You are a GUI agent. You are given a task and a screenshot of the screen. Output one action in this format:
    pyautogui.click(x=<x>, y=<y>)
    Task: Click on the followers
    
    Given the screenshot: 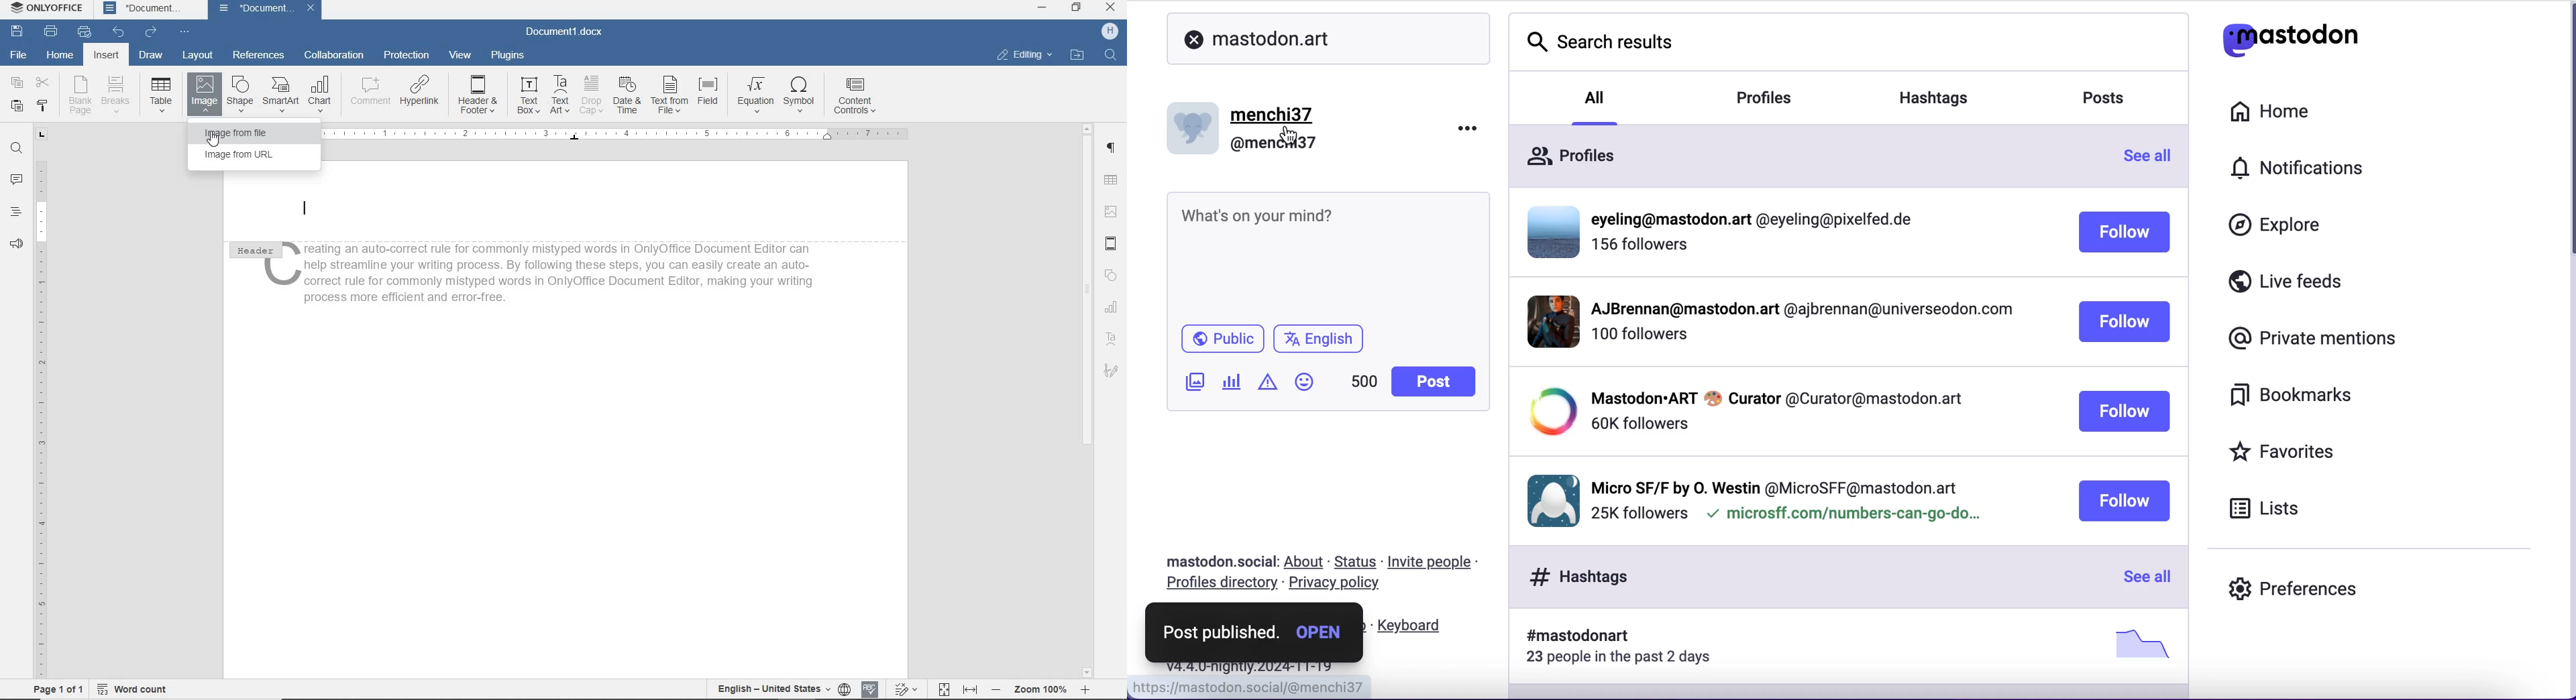 What is the action you would take?
    pyautogui.click(x=1659, y=247)
    